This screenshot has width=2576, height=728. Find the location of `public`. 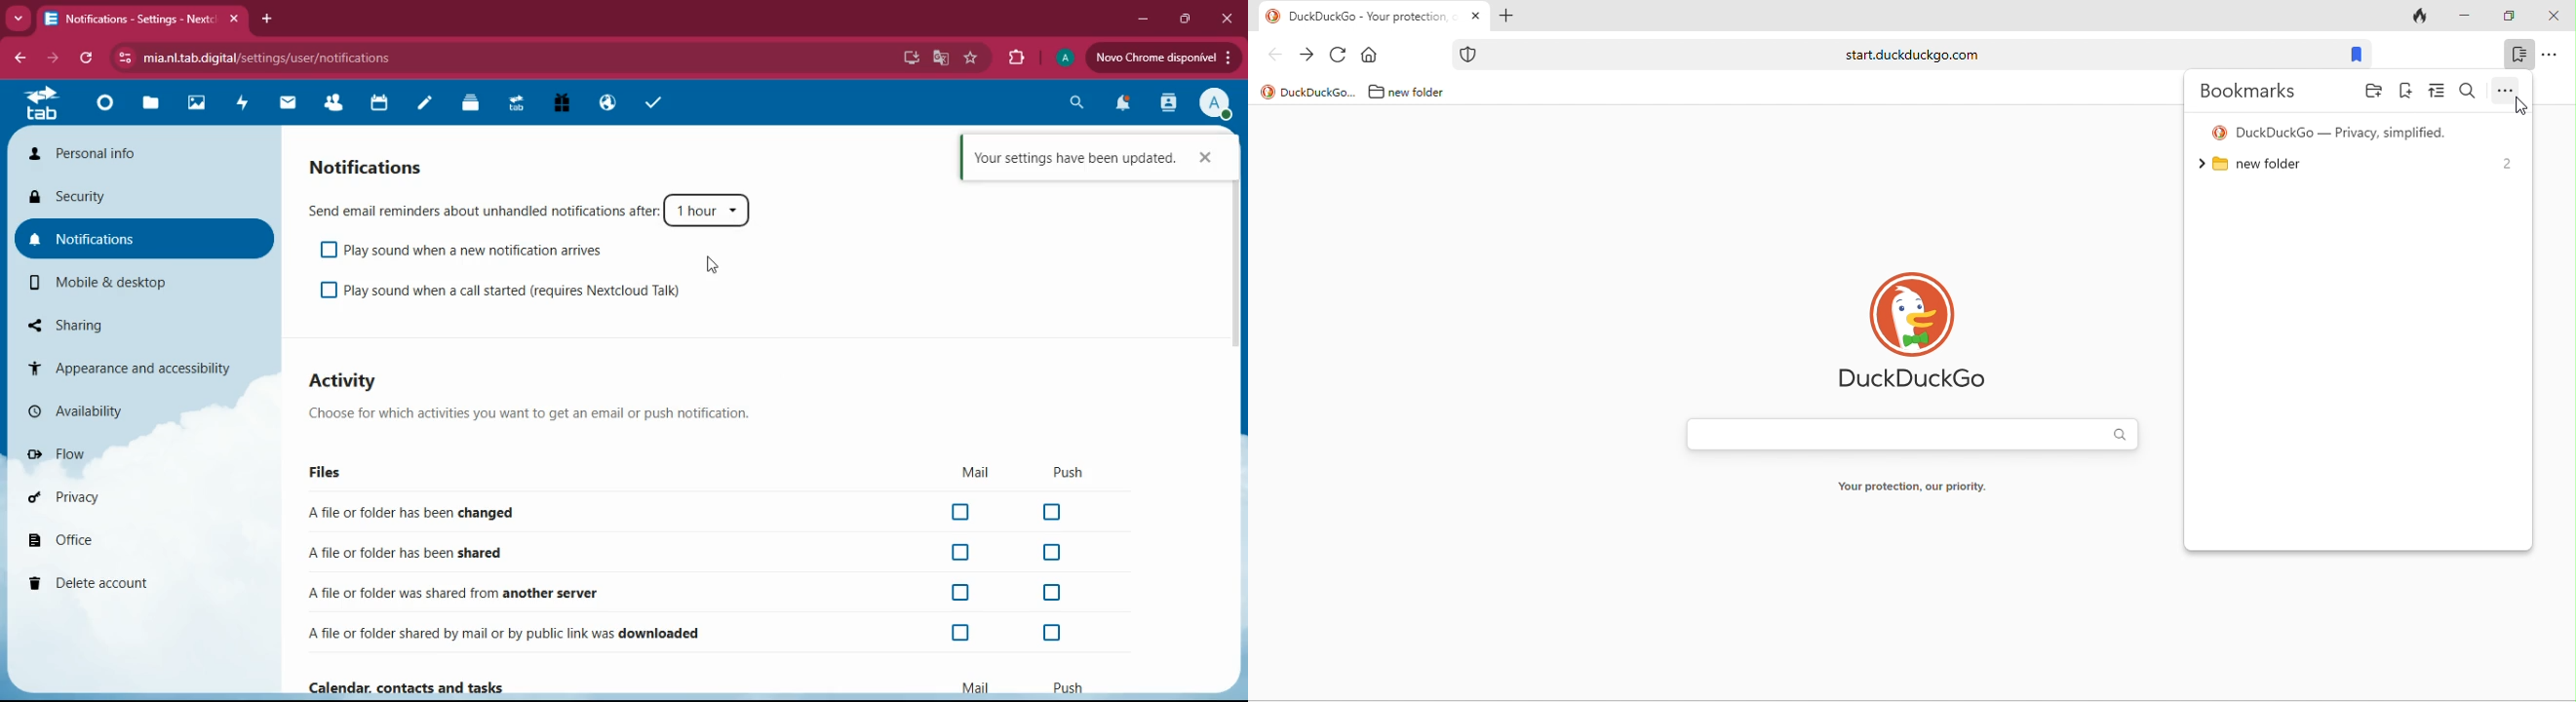

public is located at coordinates (608, 103).